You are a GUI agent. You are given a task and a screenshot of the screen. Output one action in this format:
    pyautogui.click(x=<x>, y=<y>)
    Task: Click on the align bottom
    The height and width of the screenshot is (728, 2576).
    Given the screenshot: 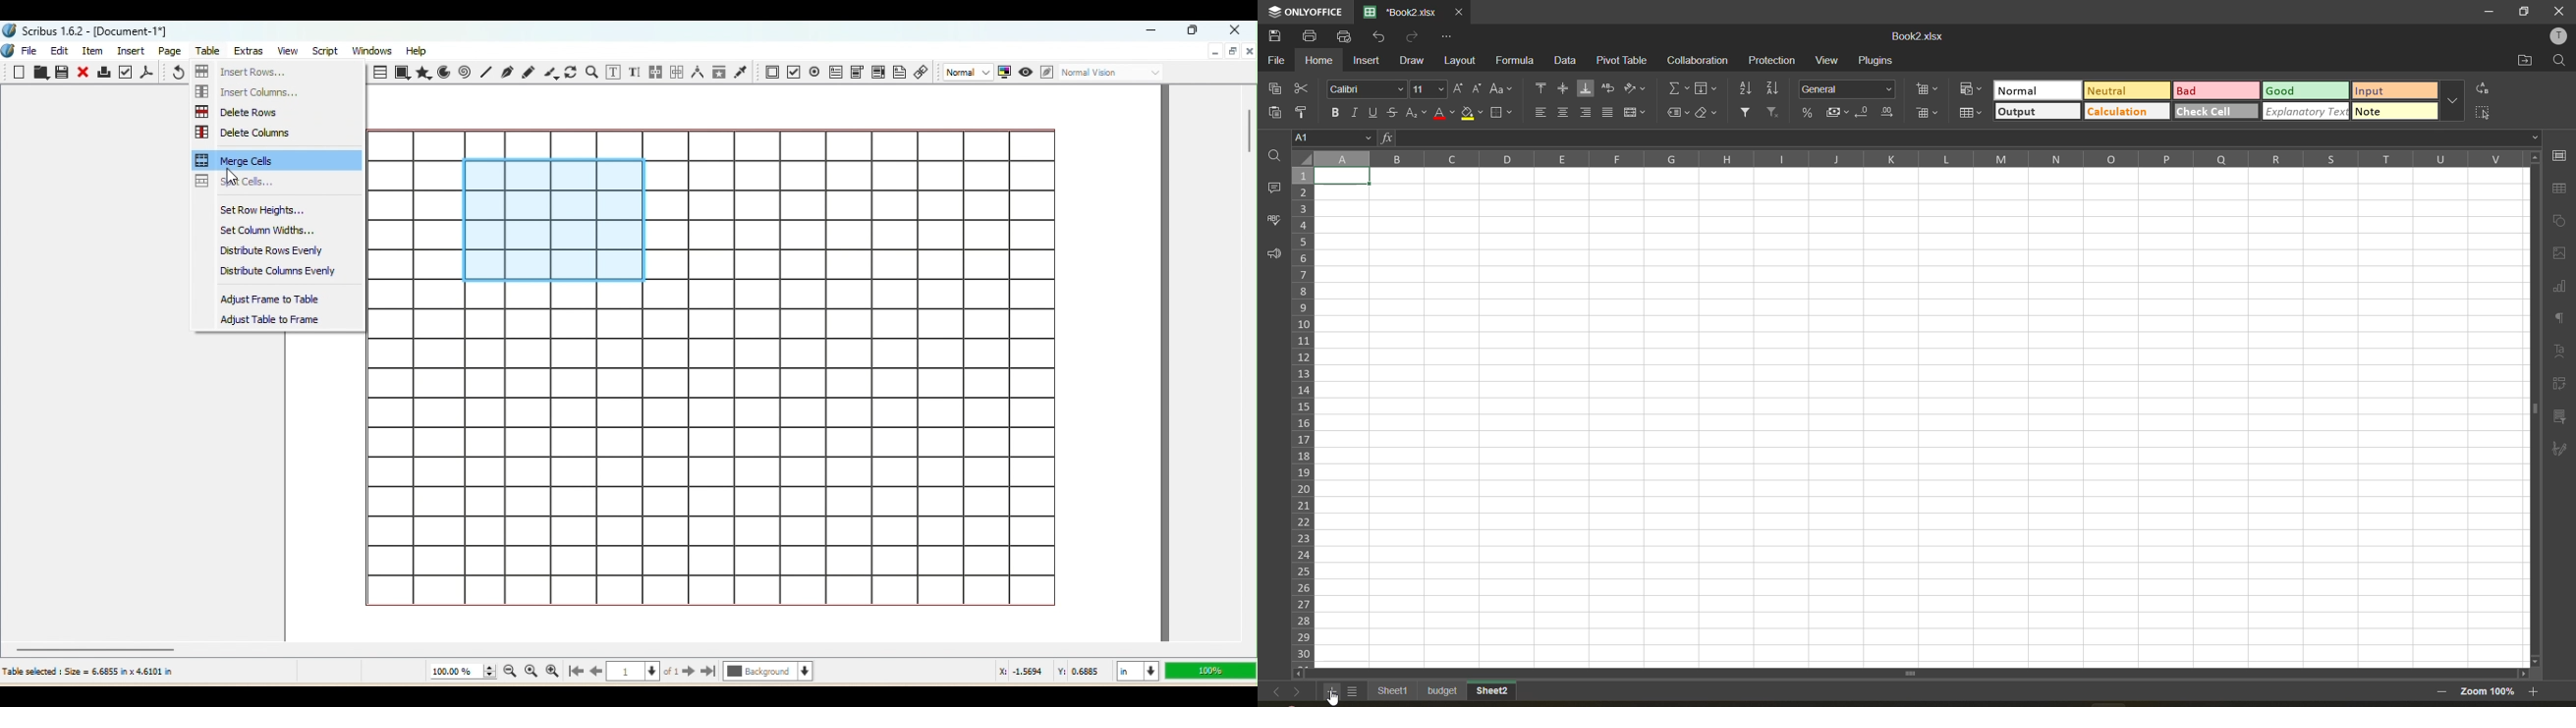 What is the action you would take?
    pyautogui.click(x=1589, y=89)
    